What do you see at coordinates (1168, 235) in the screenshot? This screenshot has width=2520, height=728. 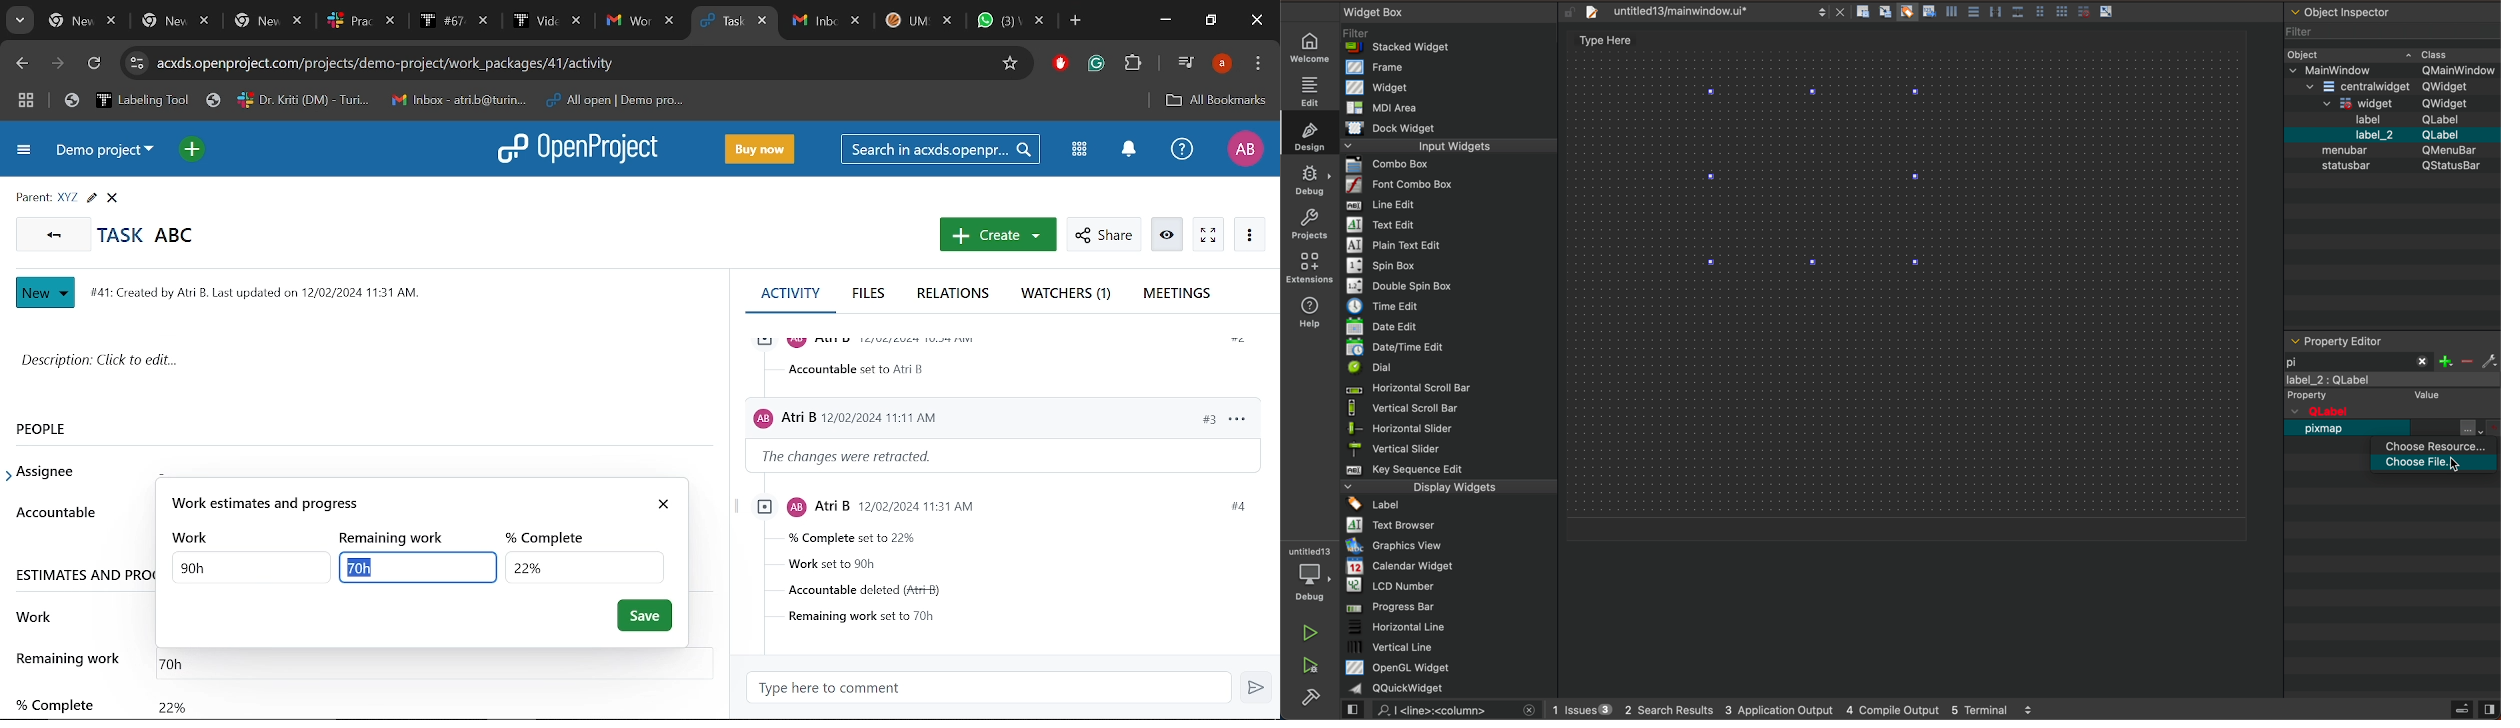 I see `Info` at bounding box center [1168, 235].